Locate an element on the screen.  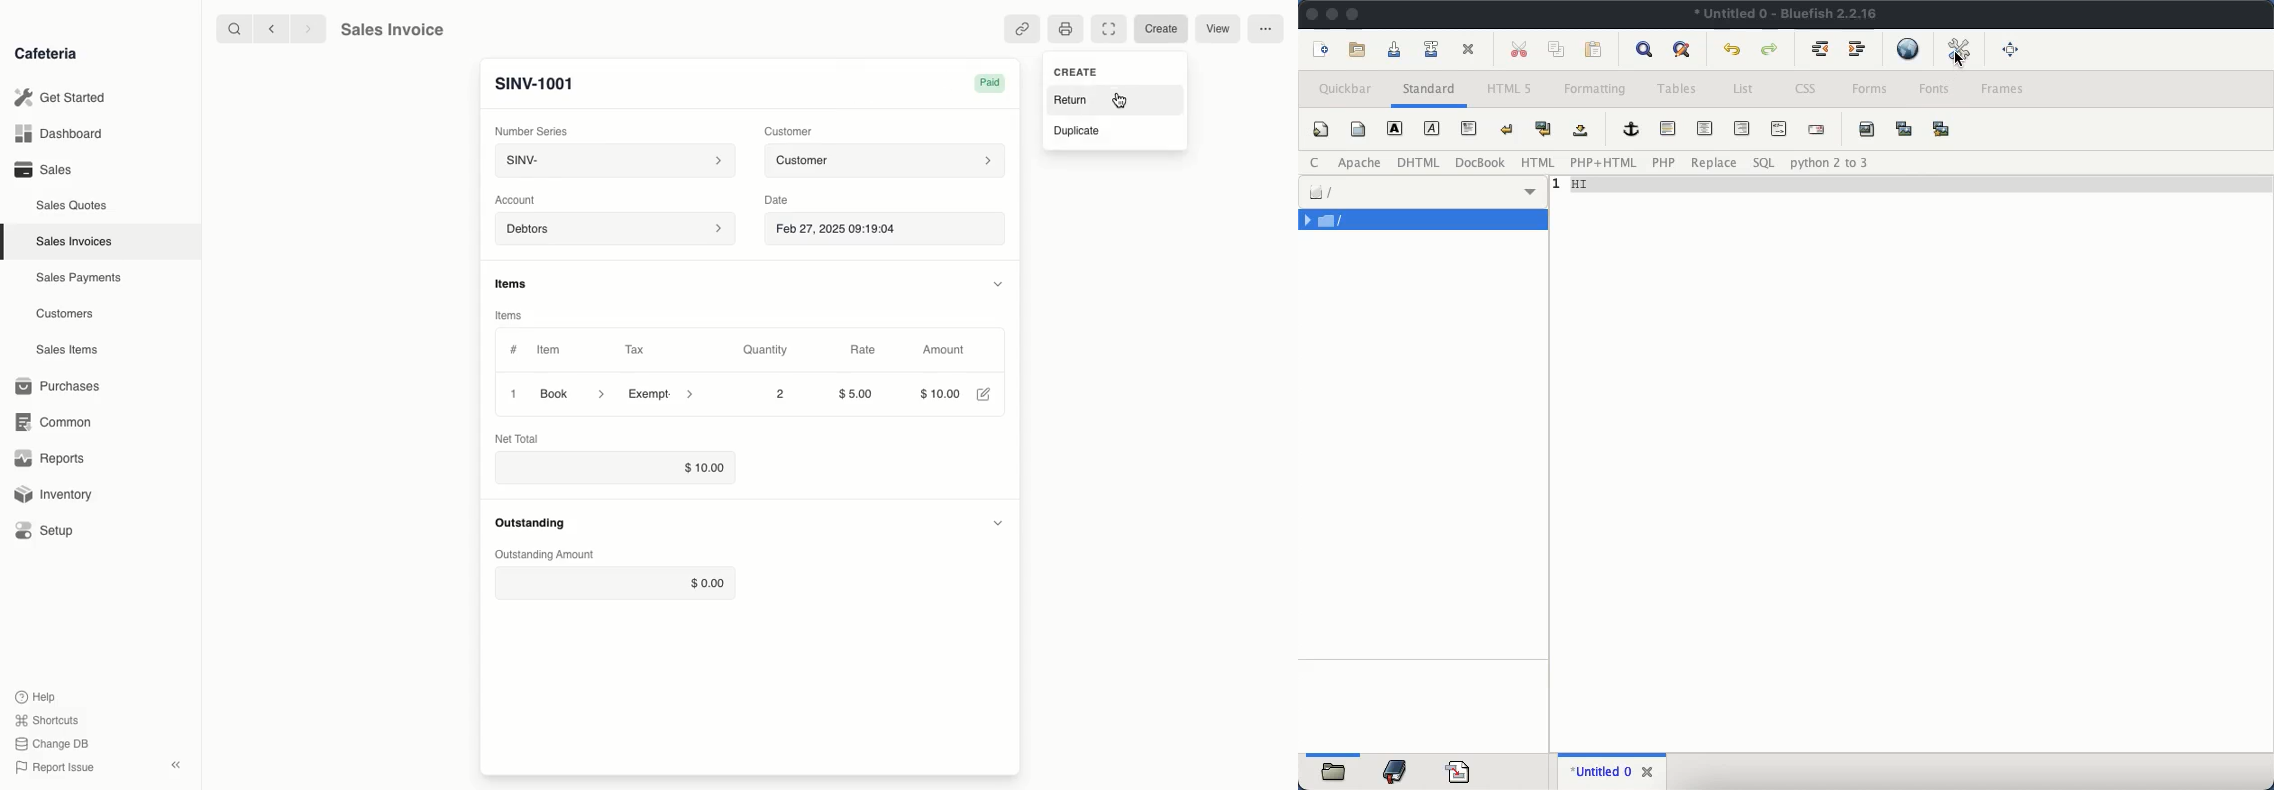
quickbar is located at coordinates (1345, 89).